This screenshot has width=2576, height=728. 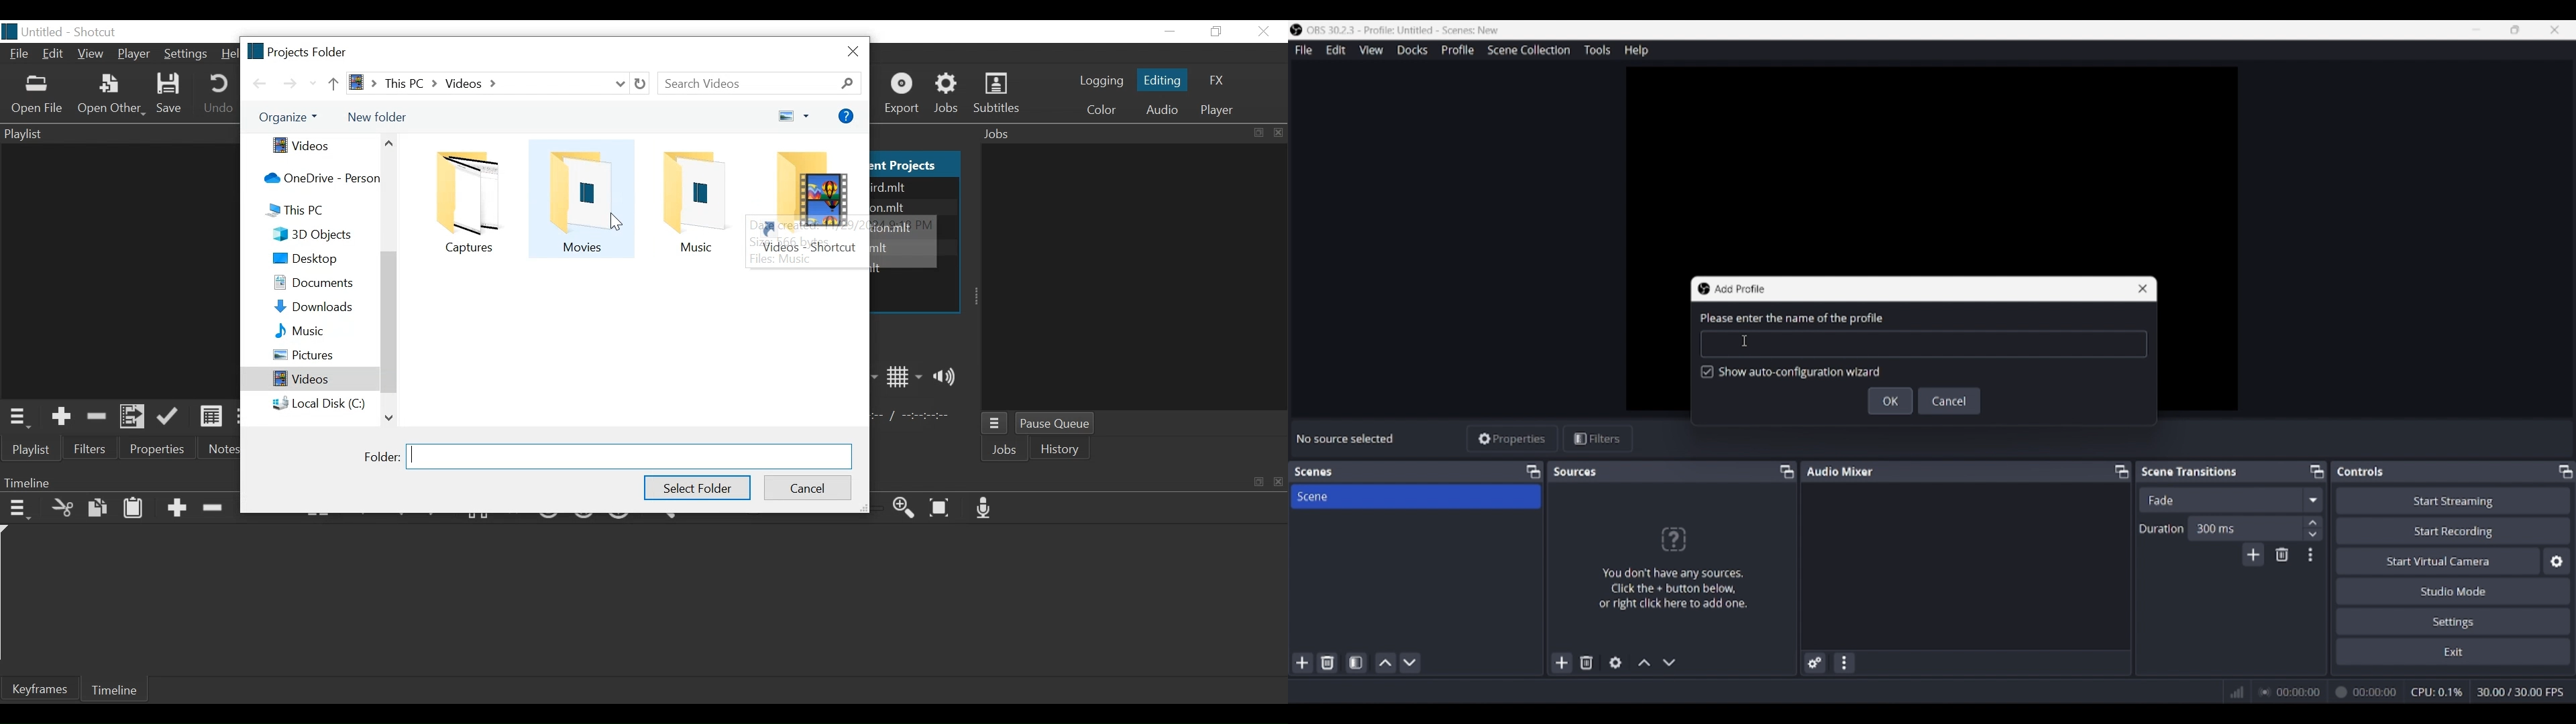 What do you see at coordinates (698, 487) in the screenshot?
I see `Select Folder` at bounding box center [698, 487].